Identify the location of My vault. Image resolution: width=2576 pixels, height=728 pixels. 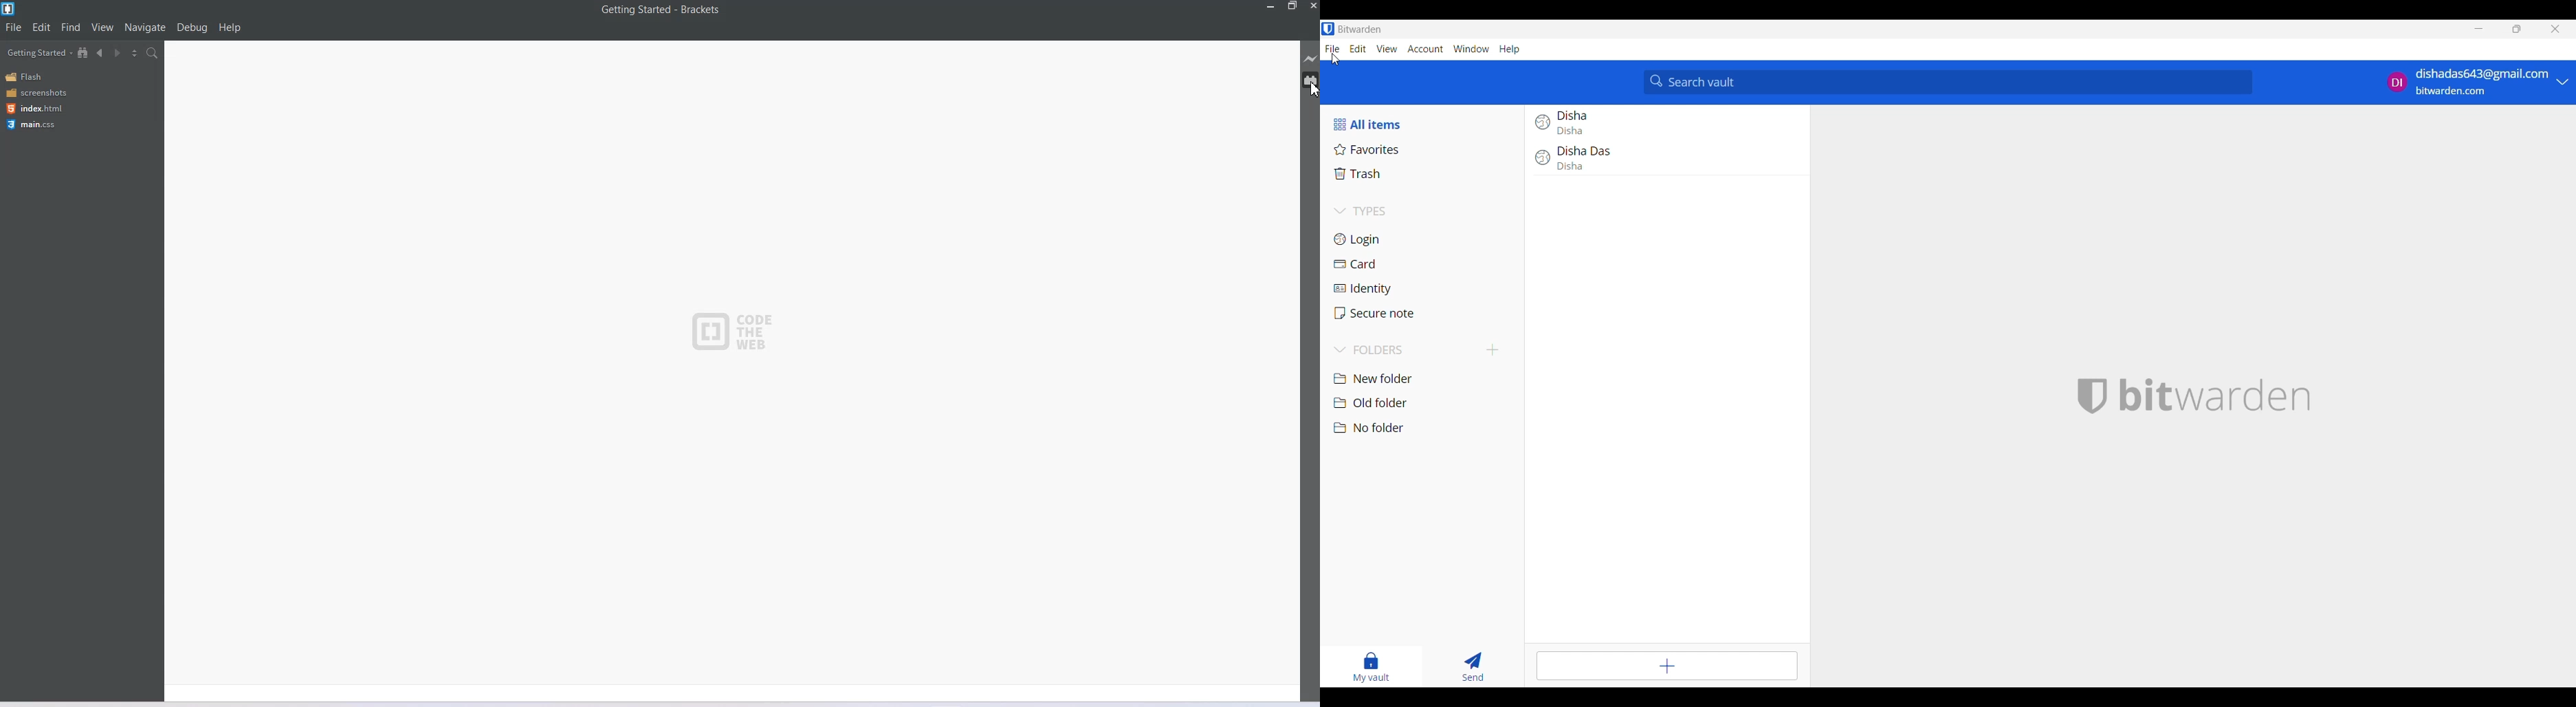
(1371, 668).